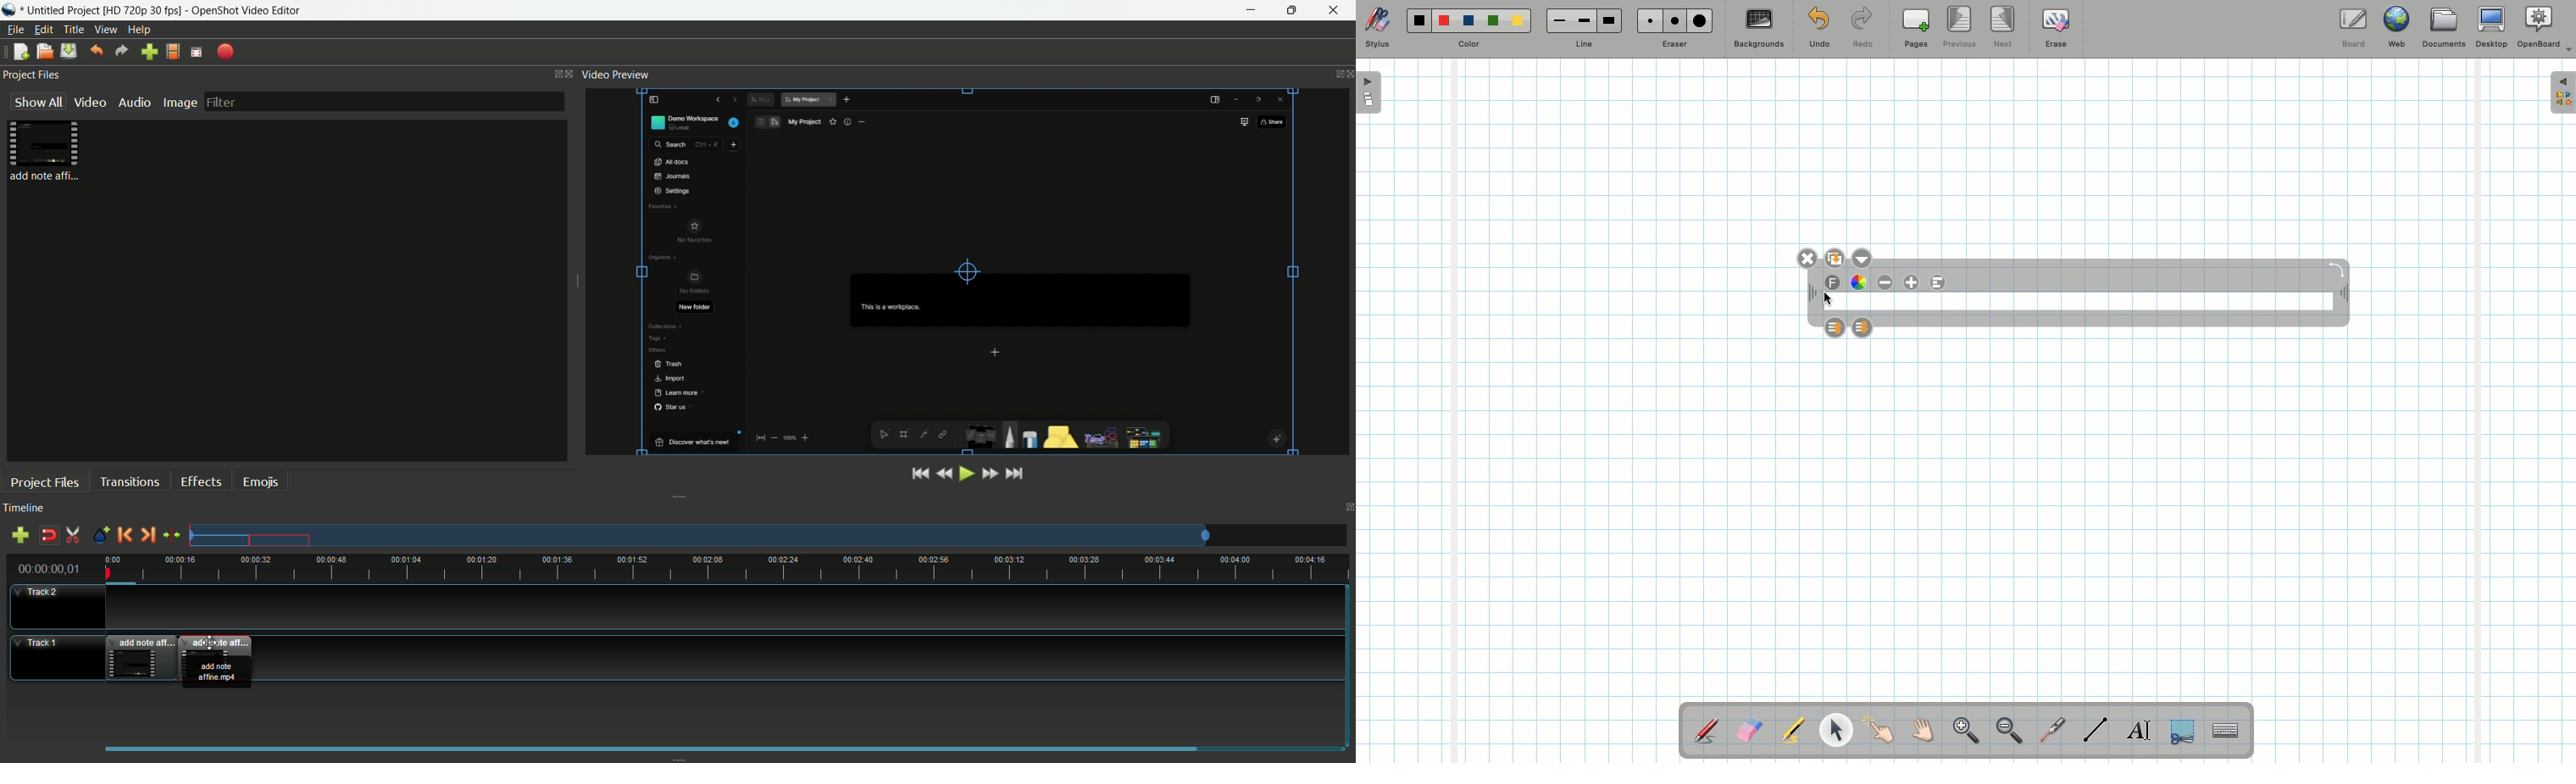 The height and width of the screenshot is (784, 2576). Describe the element at coordinates (139, 30) in the screenshot. I see `help menu` at that location.